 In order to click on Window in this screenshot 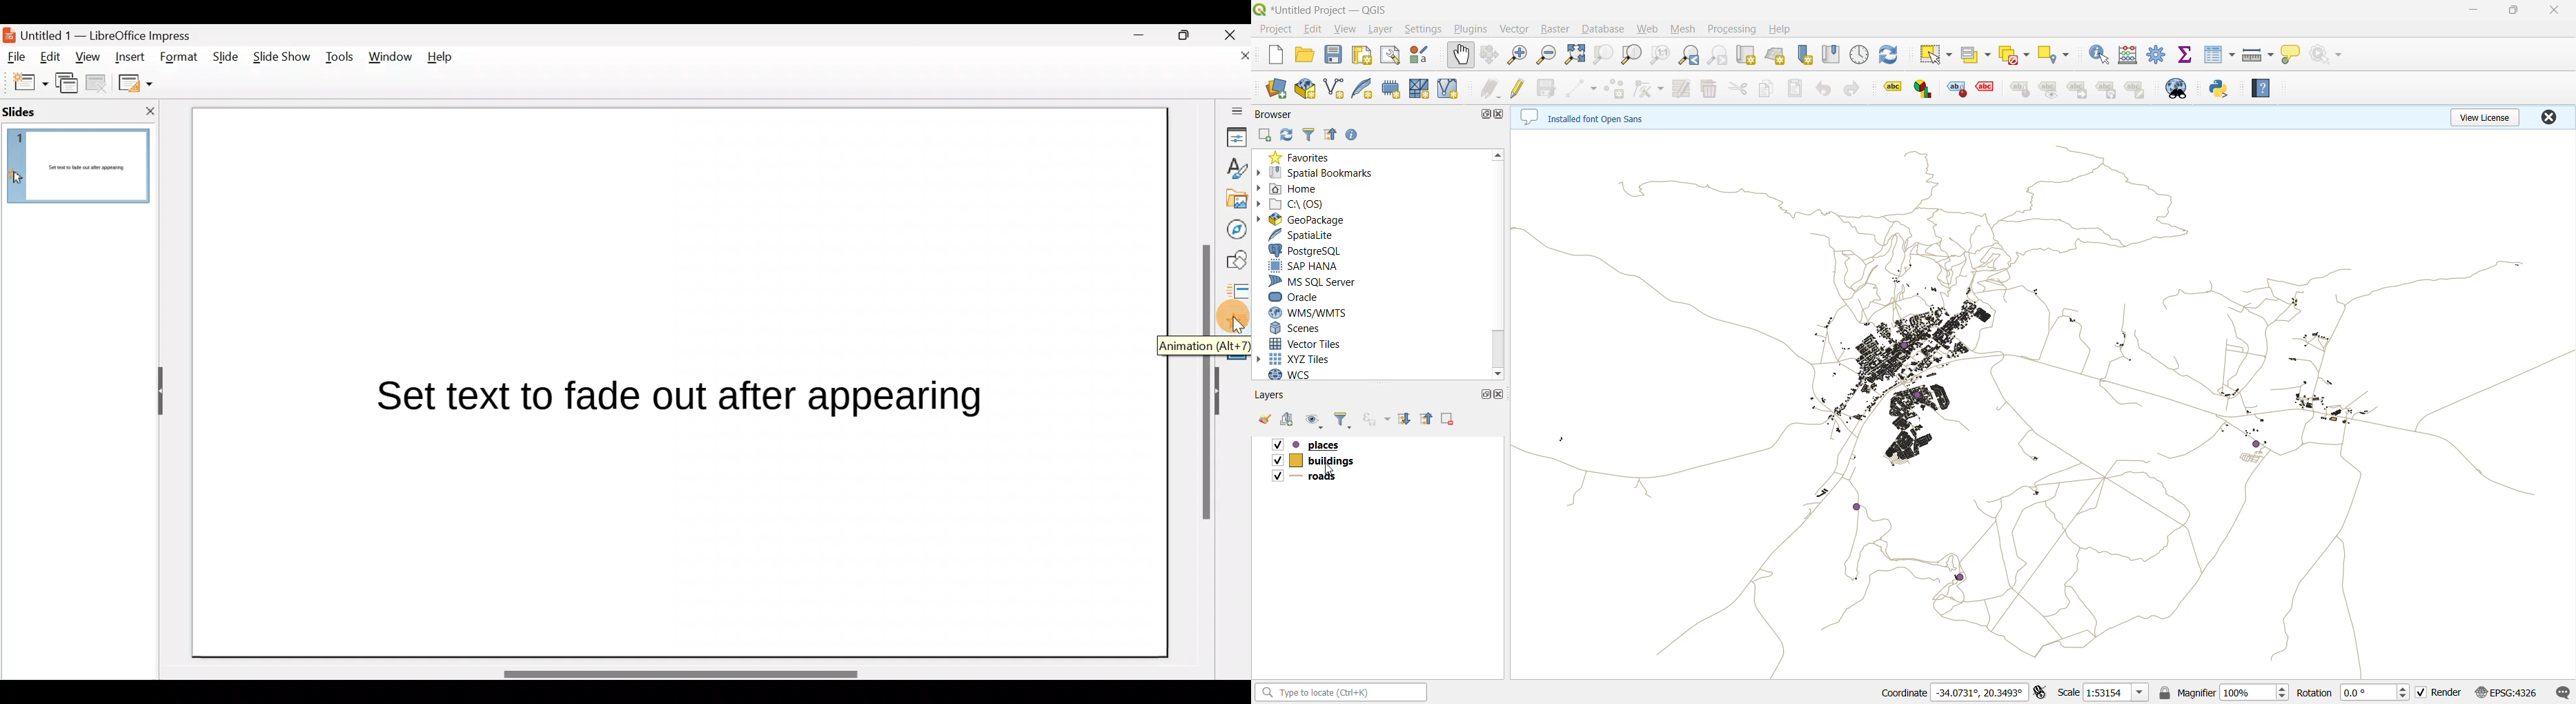, I will do `click(391, 60)`.